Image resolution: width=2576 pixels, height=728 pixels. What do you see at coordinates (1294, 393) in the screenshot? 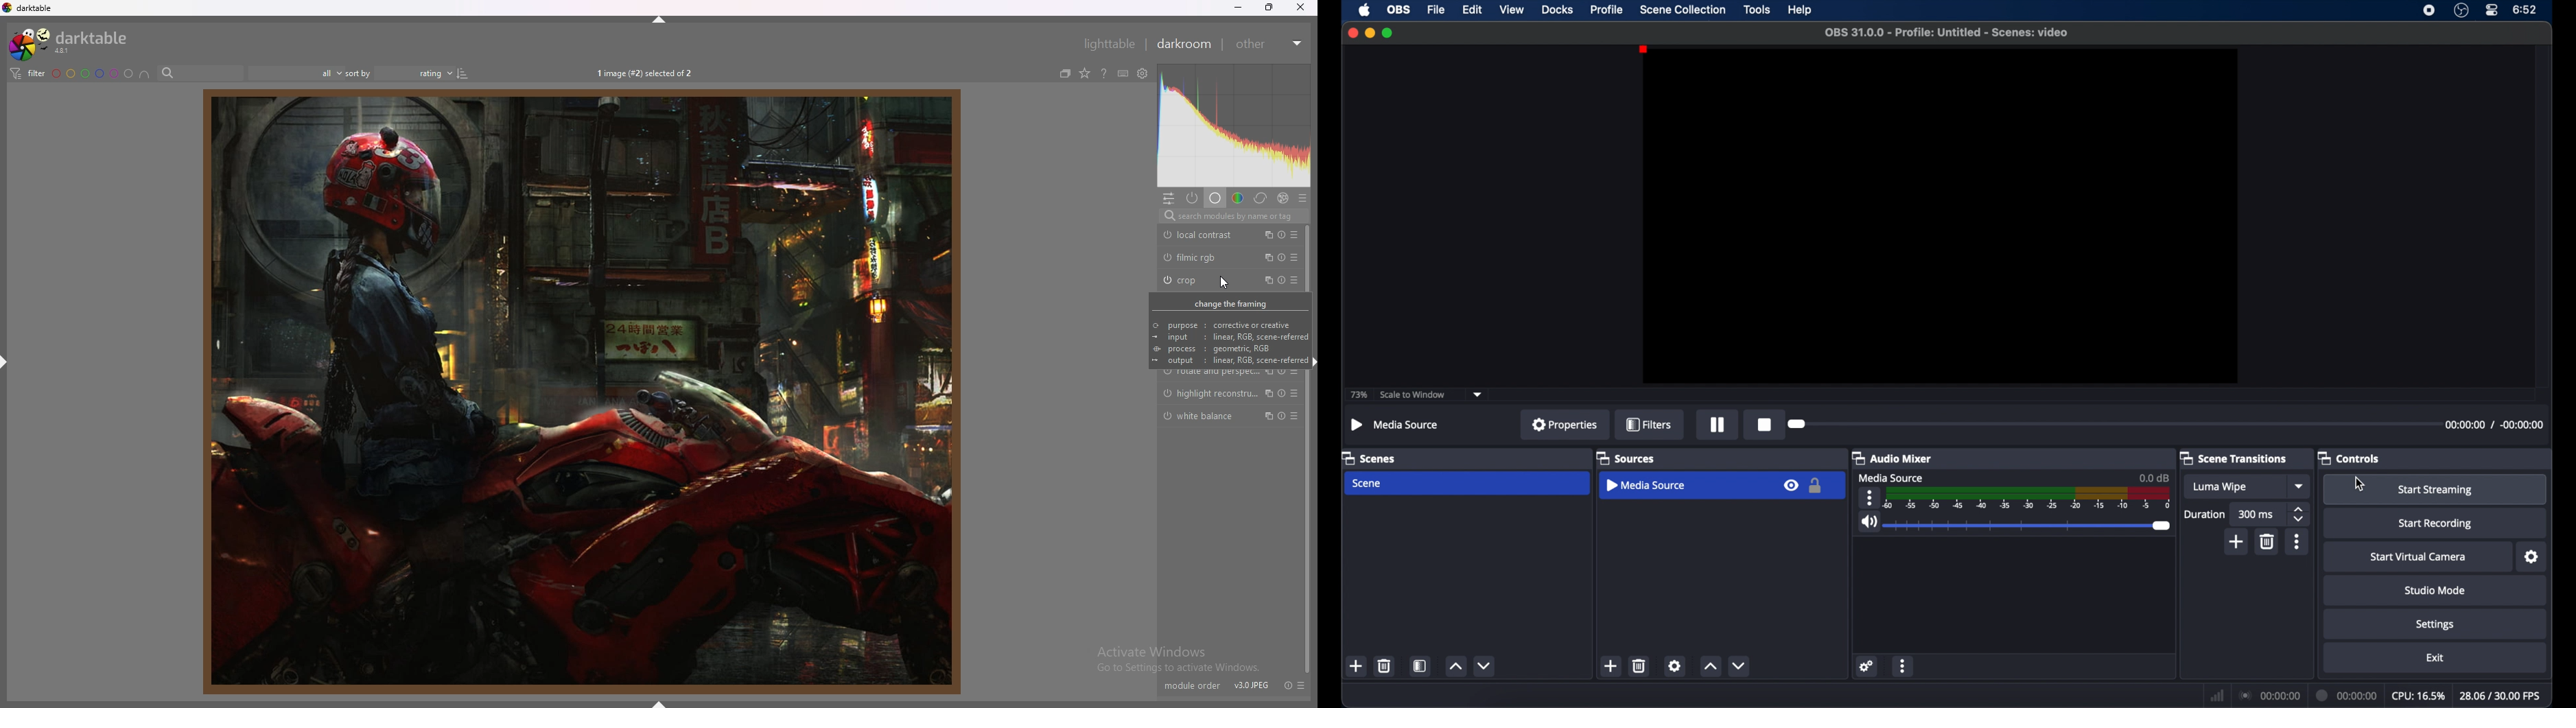
I see `presets` at bounding box center [1294, 393].